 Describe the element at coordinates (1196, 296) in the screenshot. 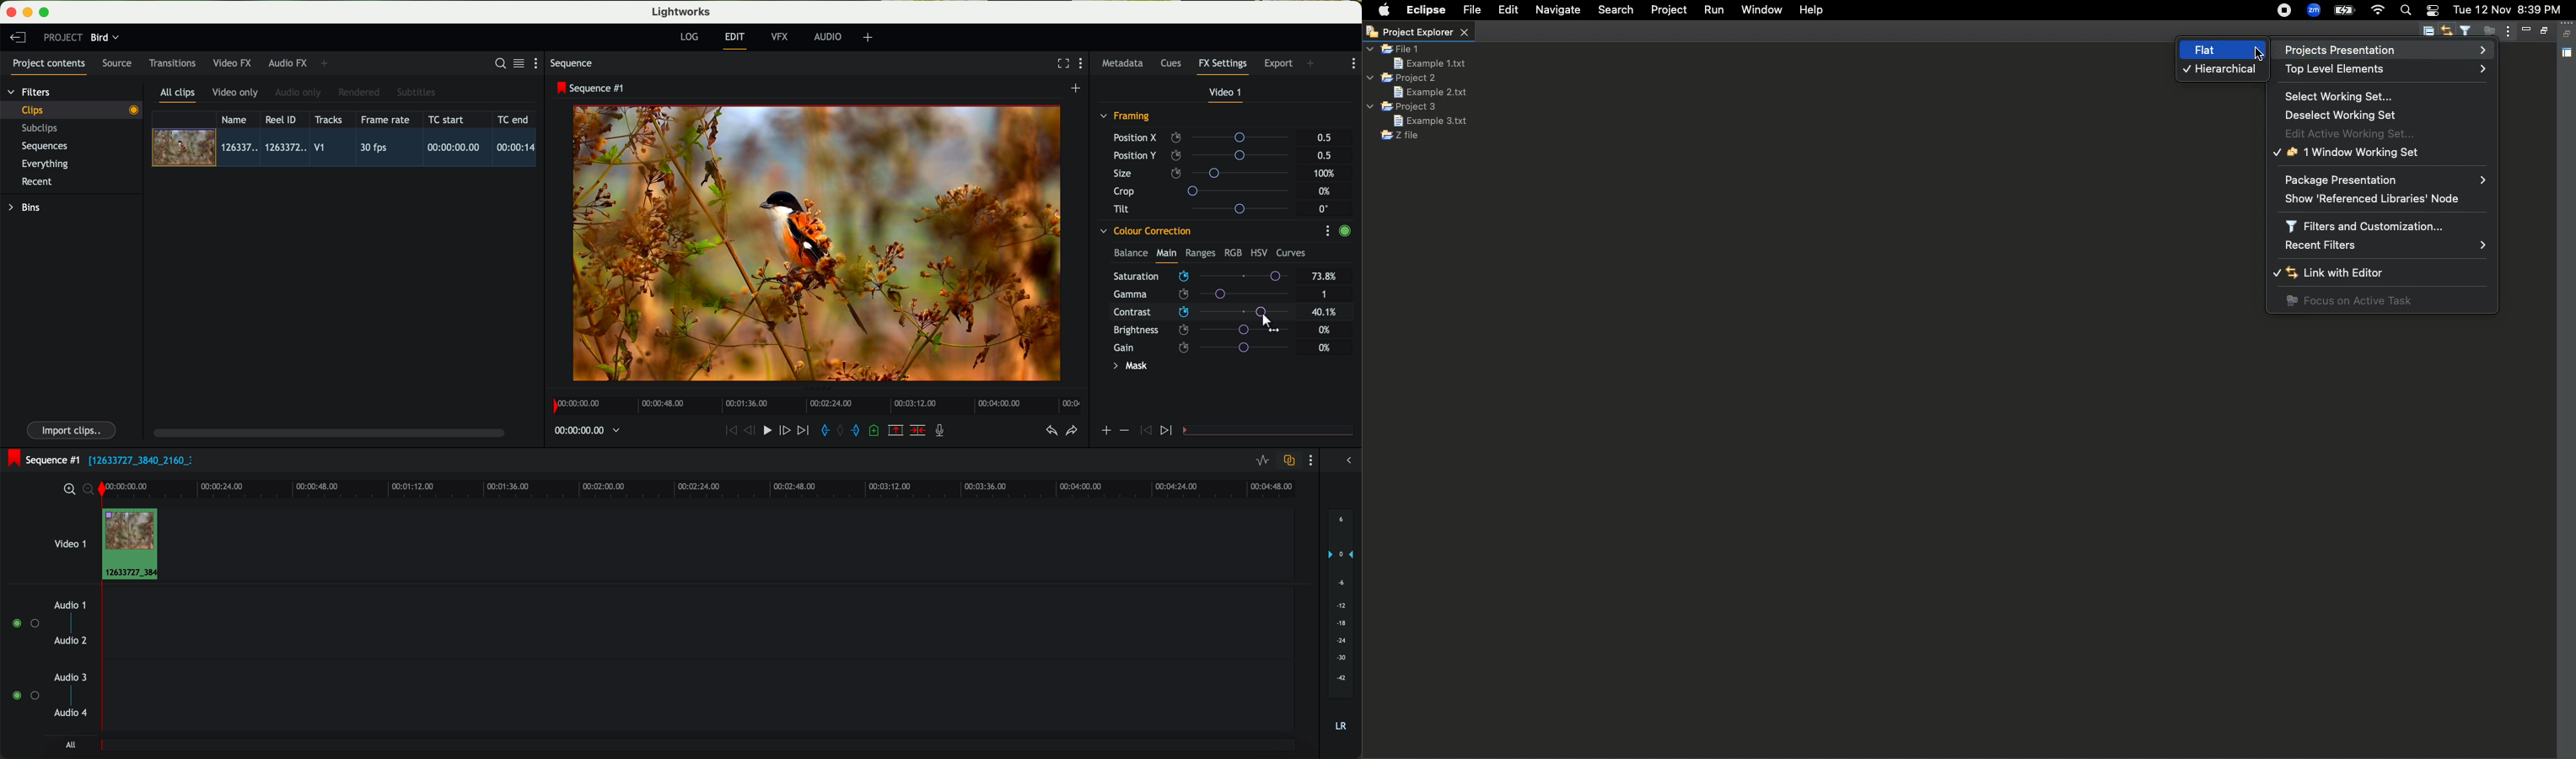

I see `click on saturation` at that location.